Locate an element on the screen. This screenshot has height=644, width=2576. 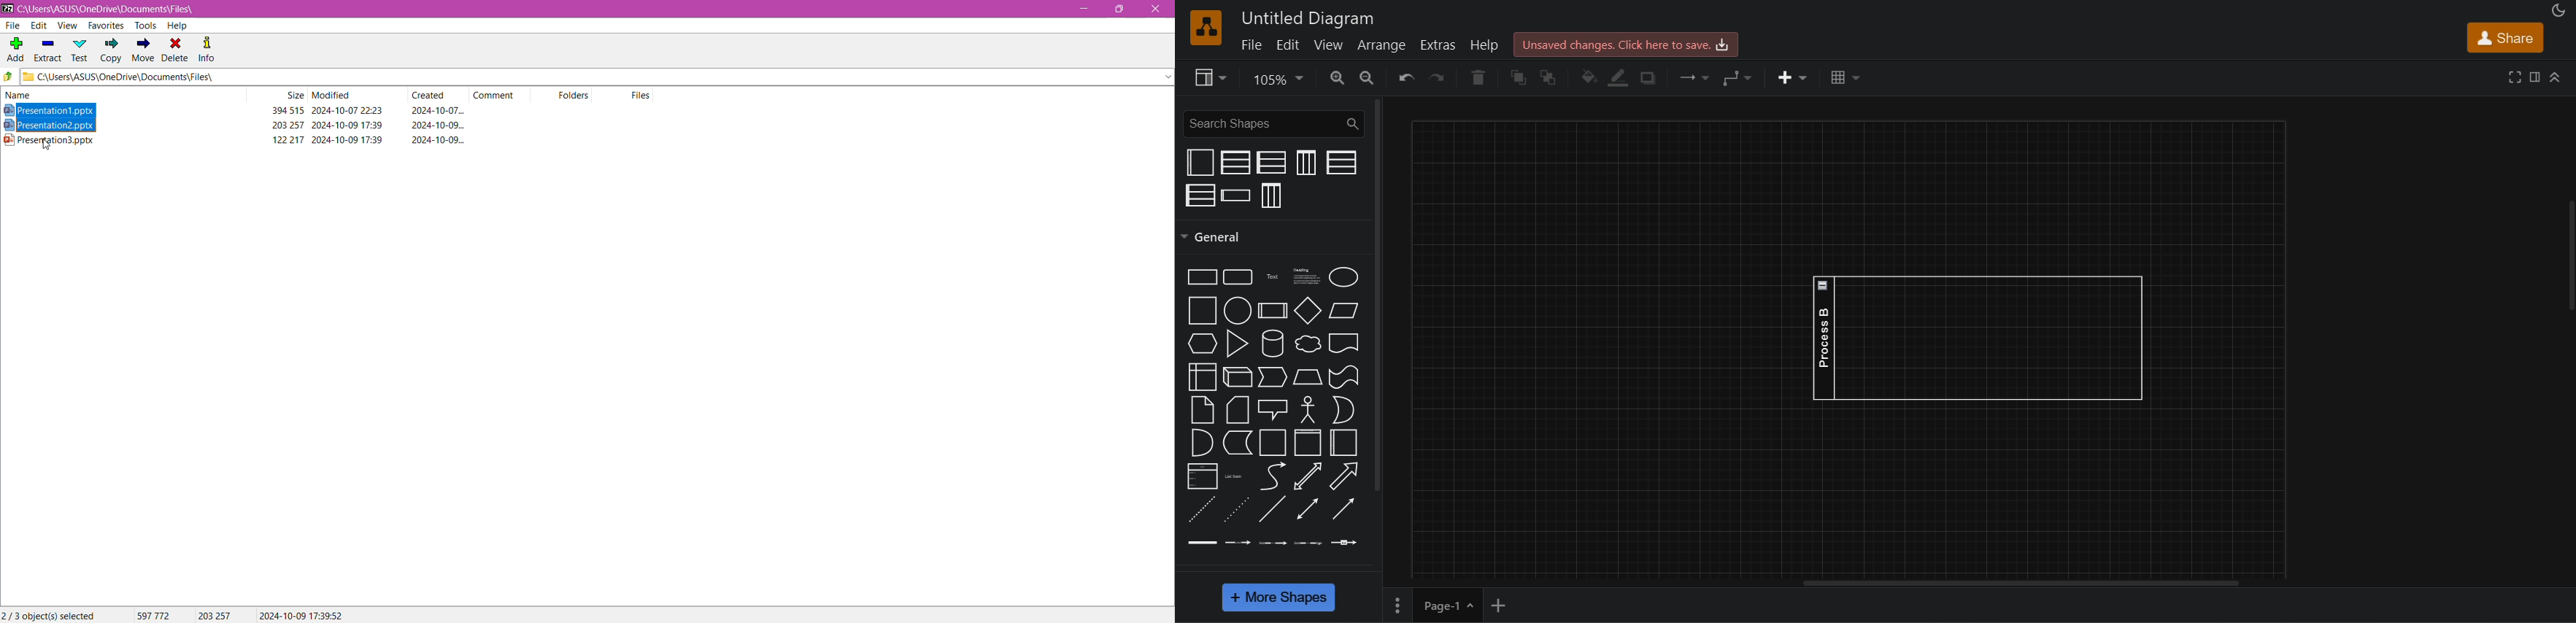
Modified is located at coordinates (332, 95).